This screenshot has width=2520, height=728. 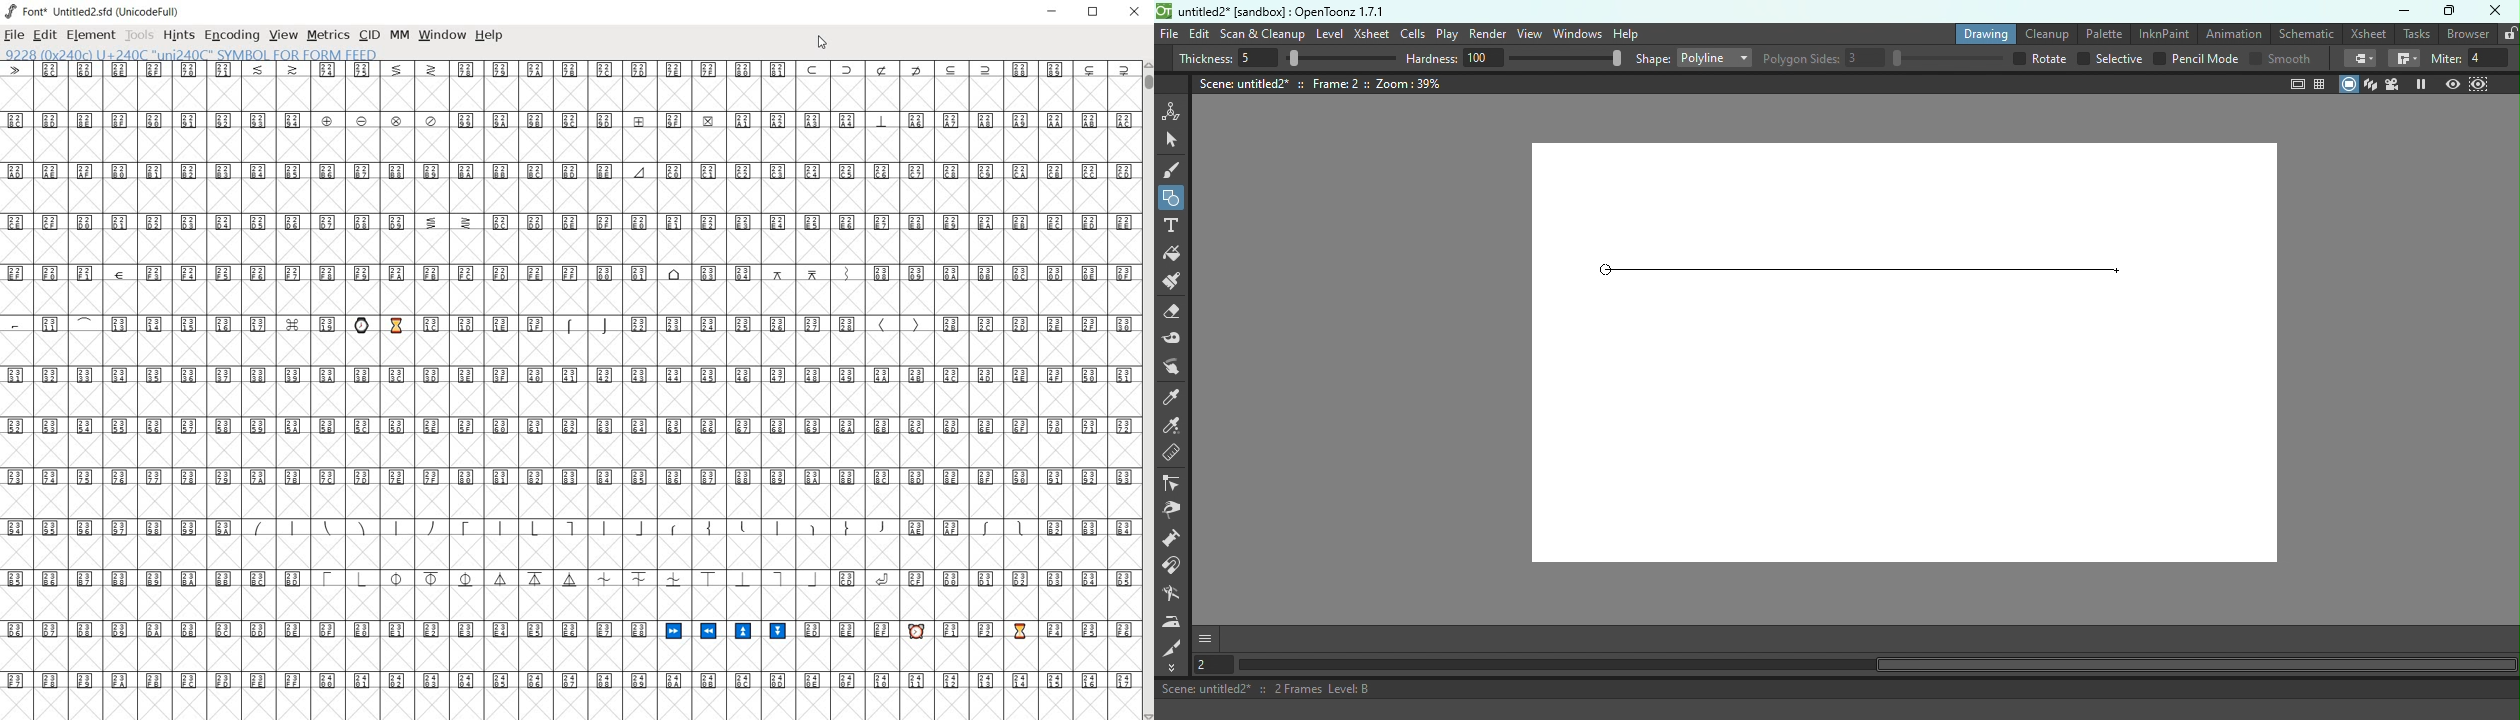 What do you see at coordinates (284, 35) in the screenshot?
I see `view` at bounding box center [284, 35].